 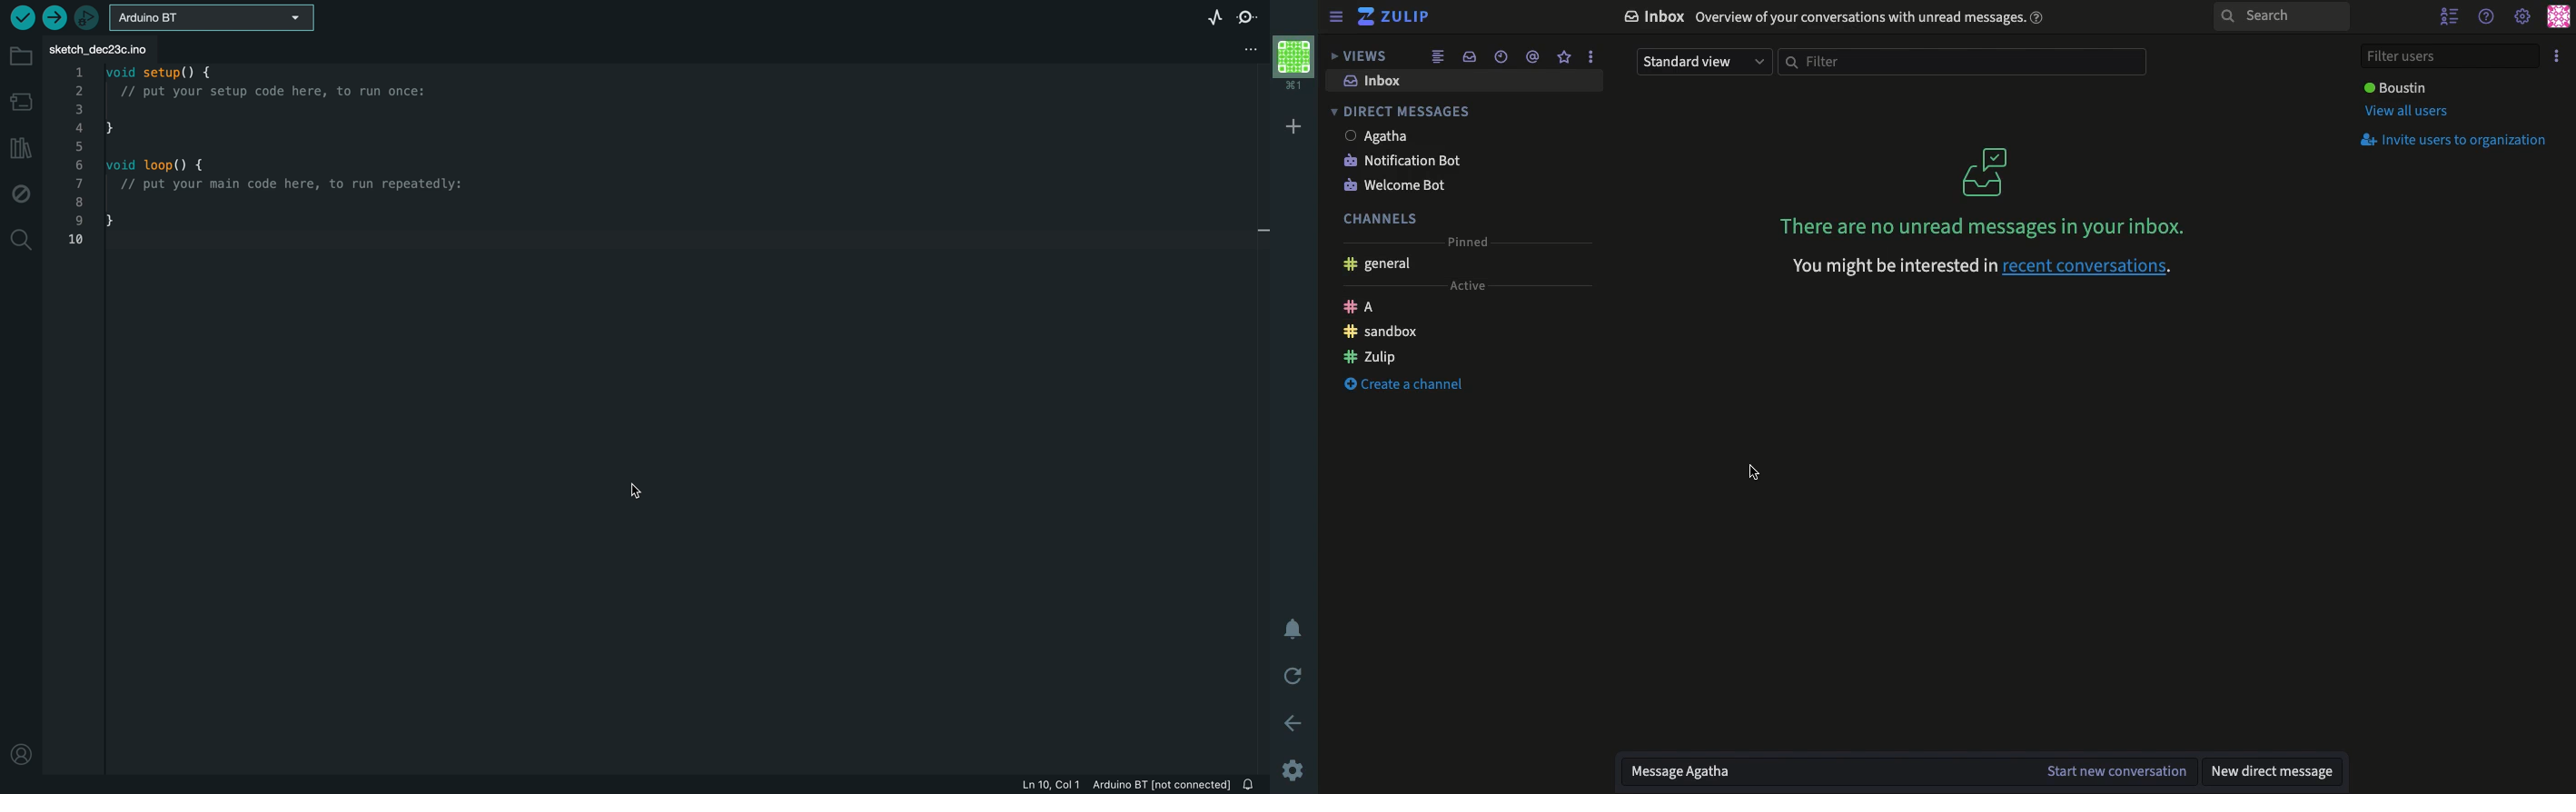 I want to click on New DM, so click(x=2274, y=770).